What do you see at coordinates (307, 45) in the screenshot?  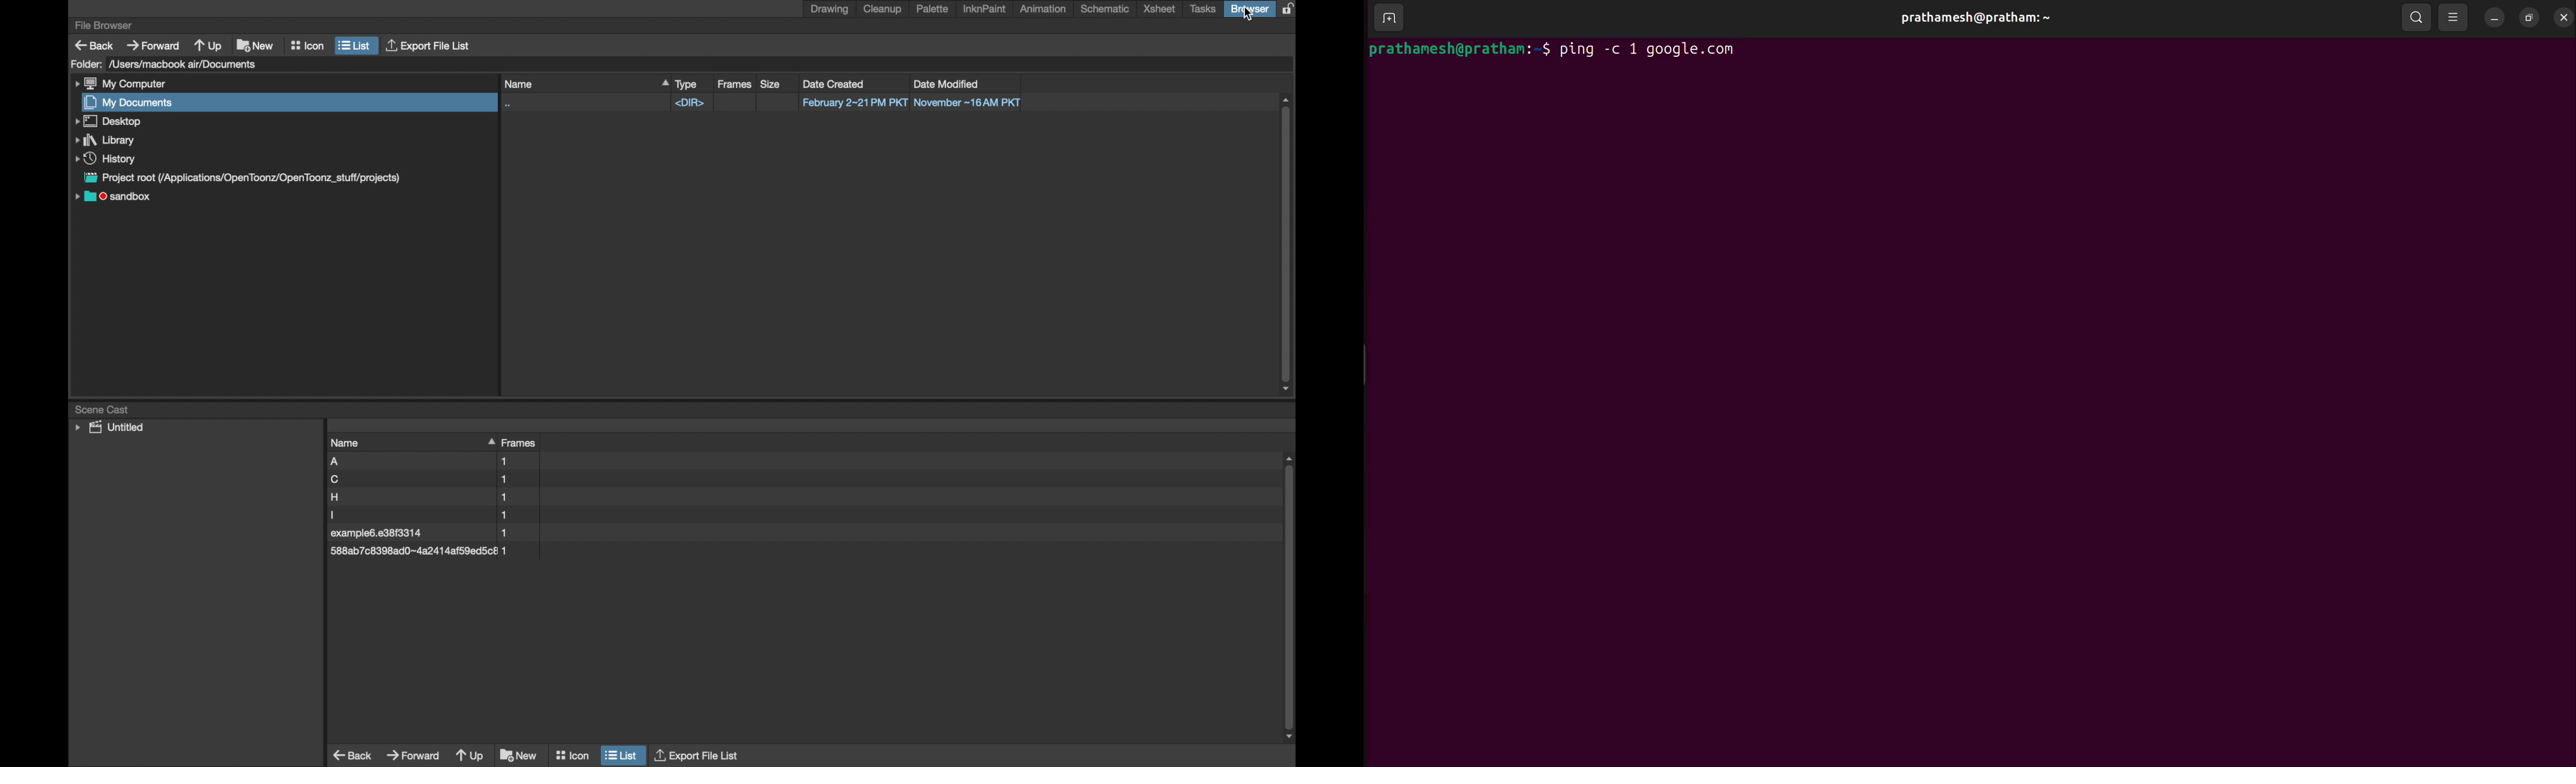 I see `icon` at bounding box center [307, 45].